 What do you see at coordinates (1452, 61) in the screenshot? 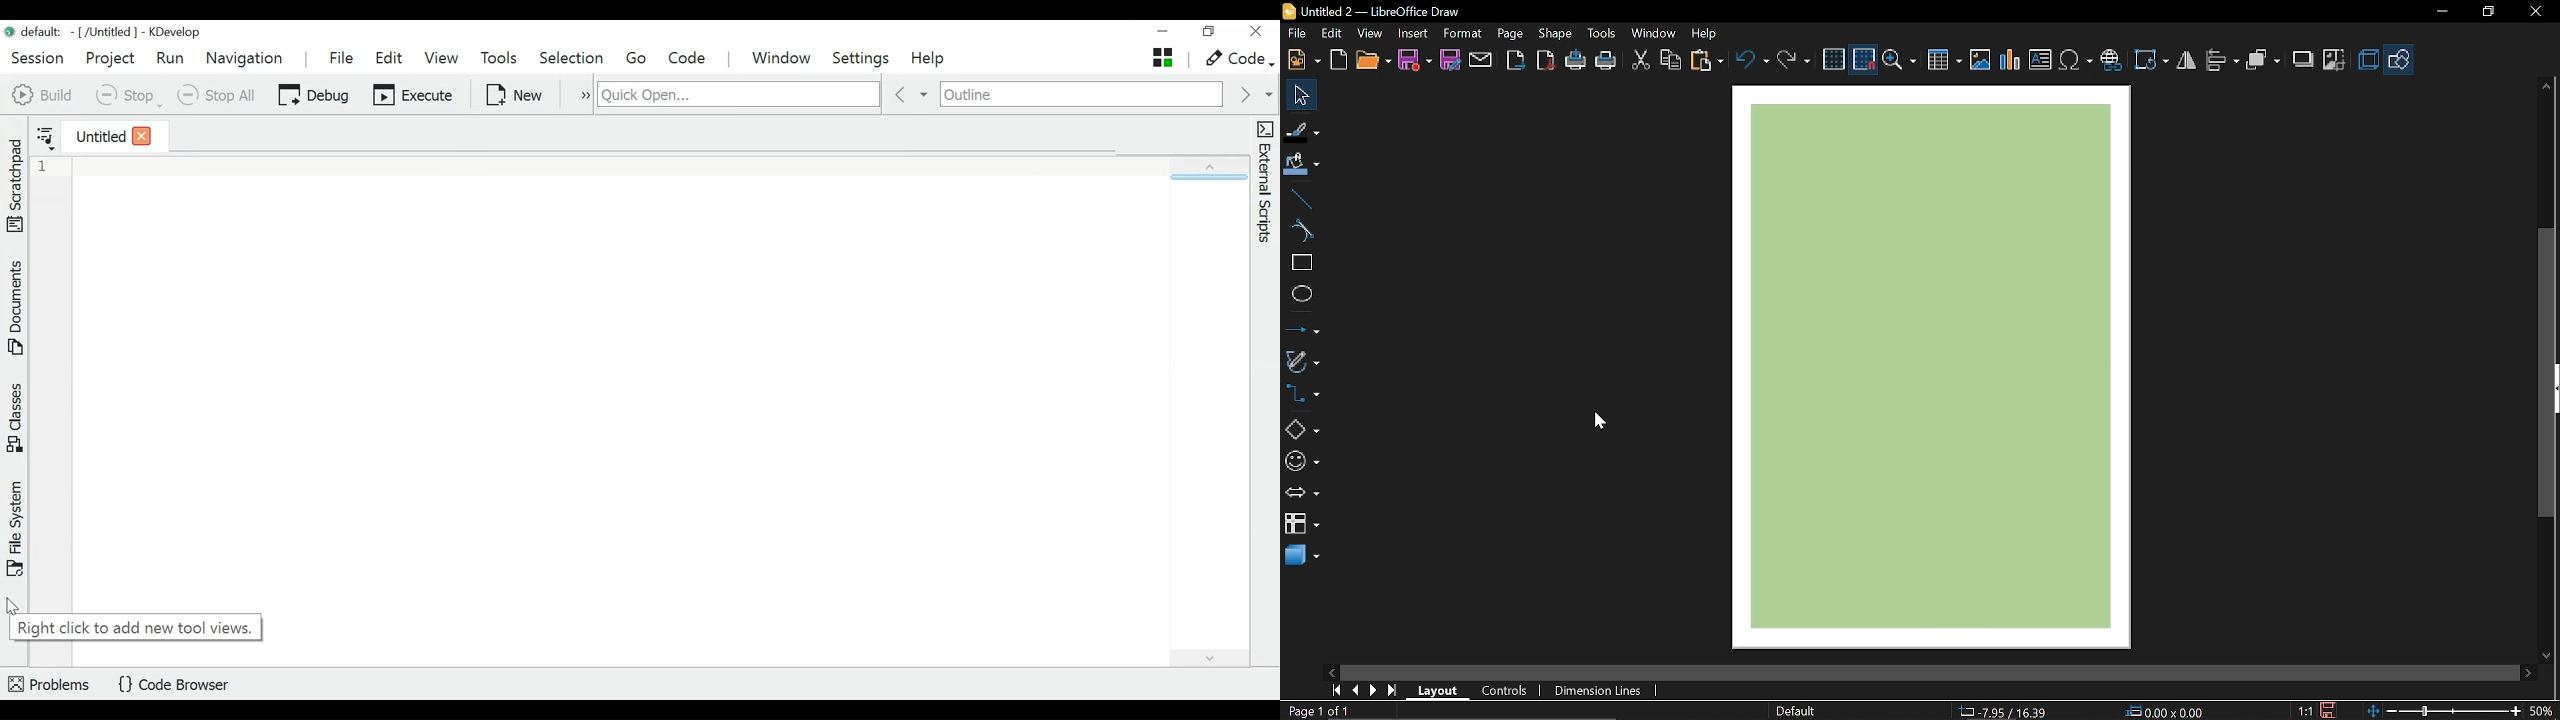
I see `Save as` at bounding box center [1452, 61].